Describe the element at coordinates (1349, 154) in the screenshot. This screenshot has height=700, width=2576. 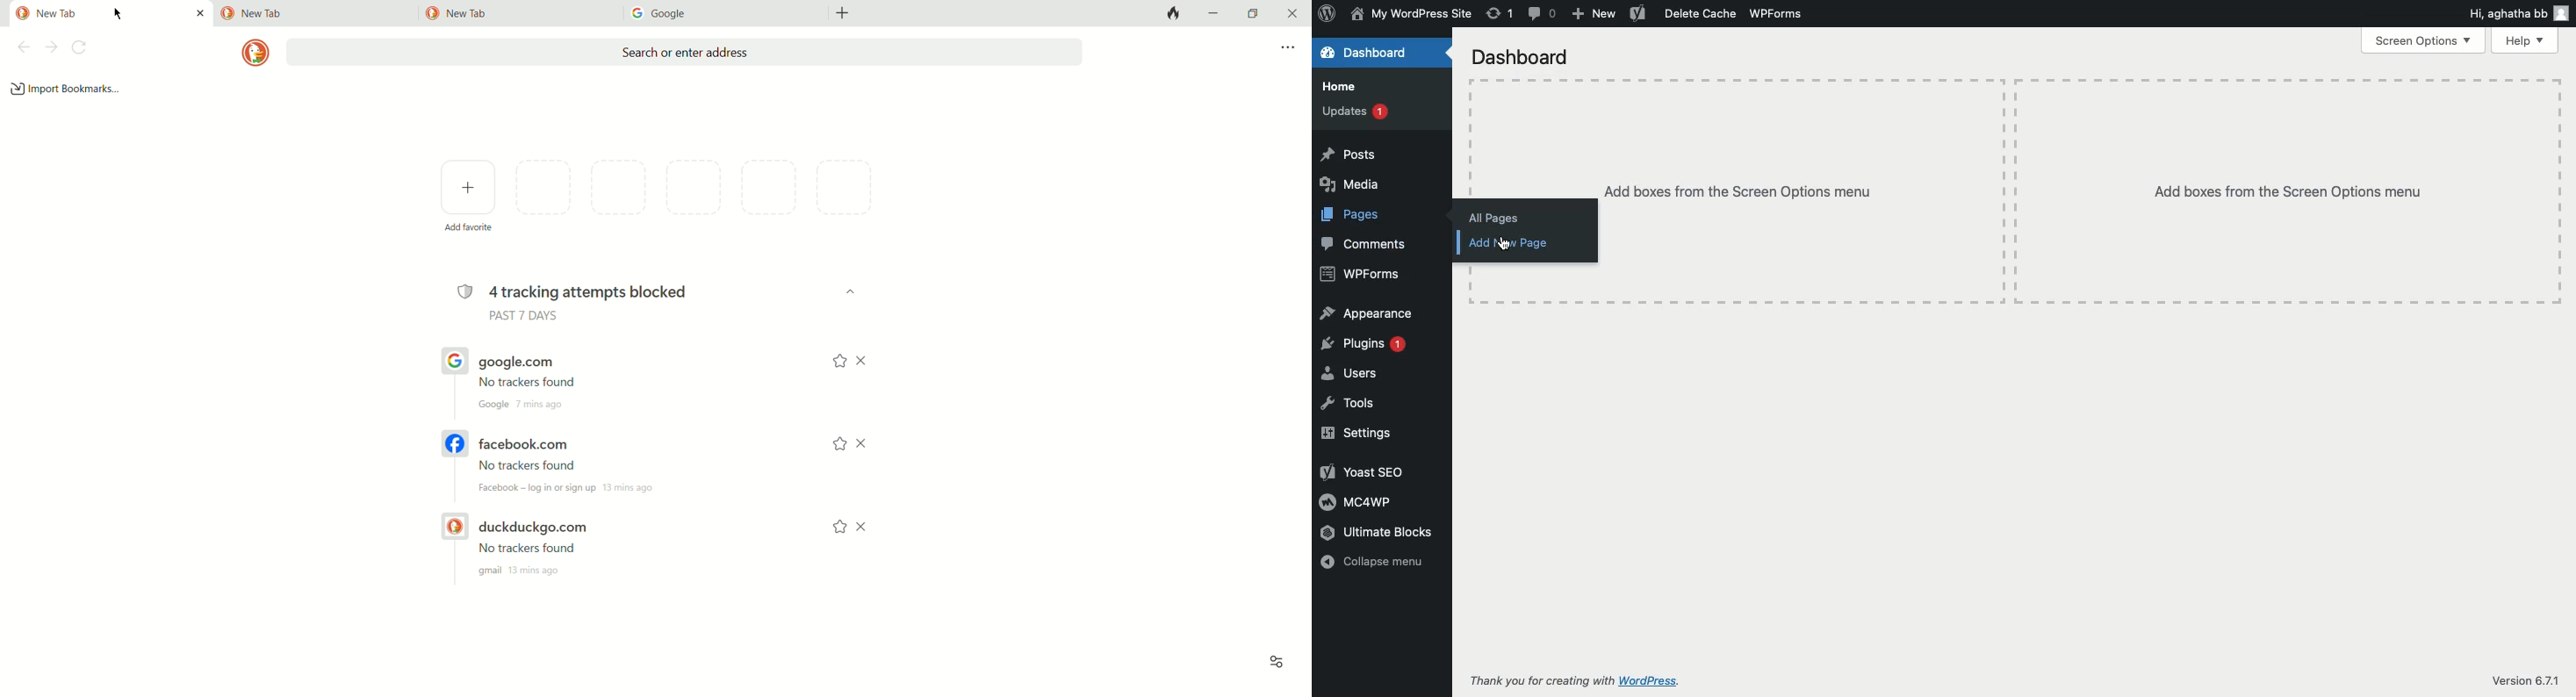
I see `Posts` at that location.